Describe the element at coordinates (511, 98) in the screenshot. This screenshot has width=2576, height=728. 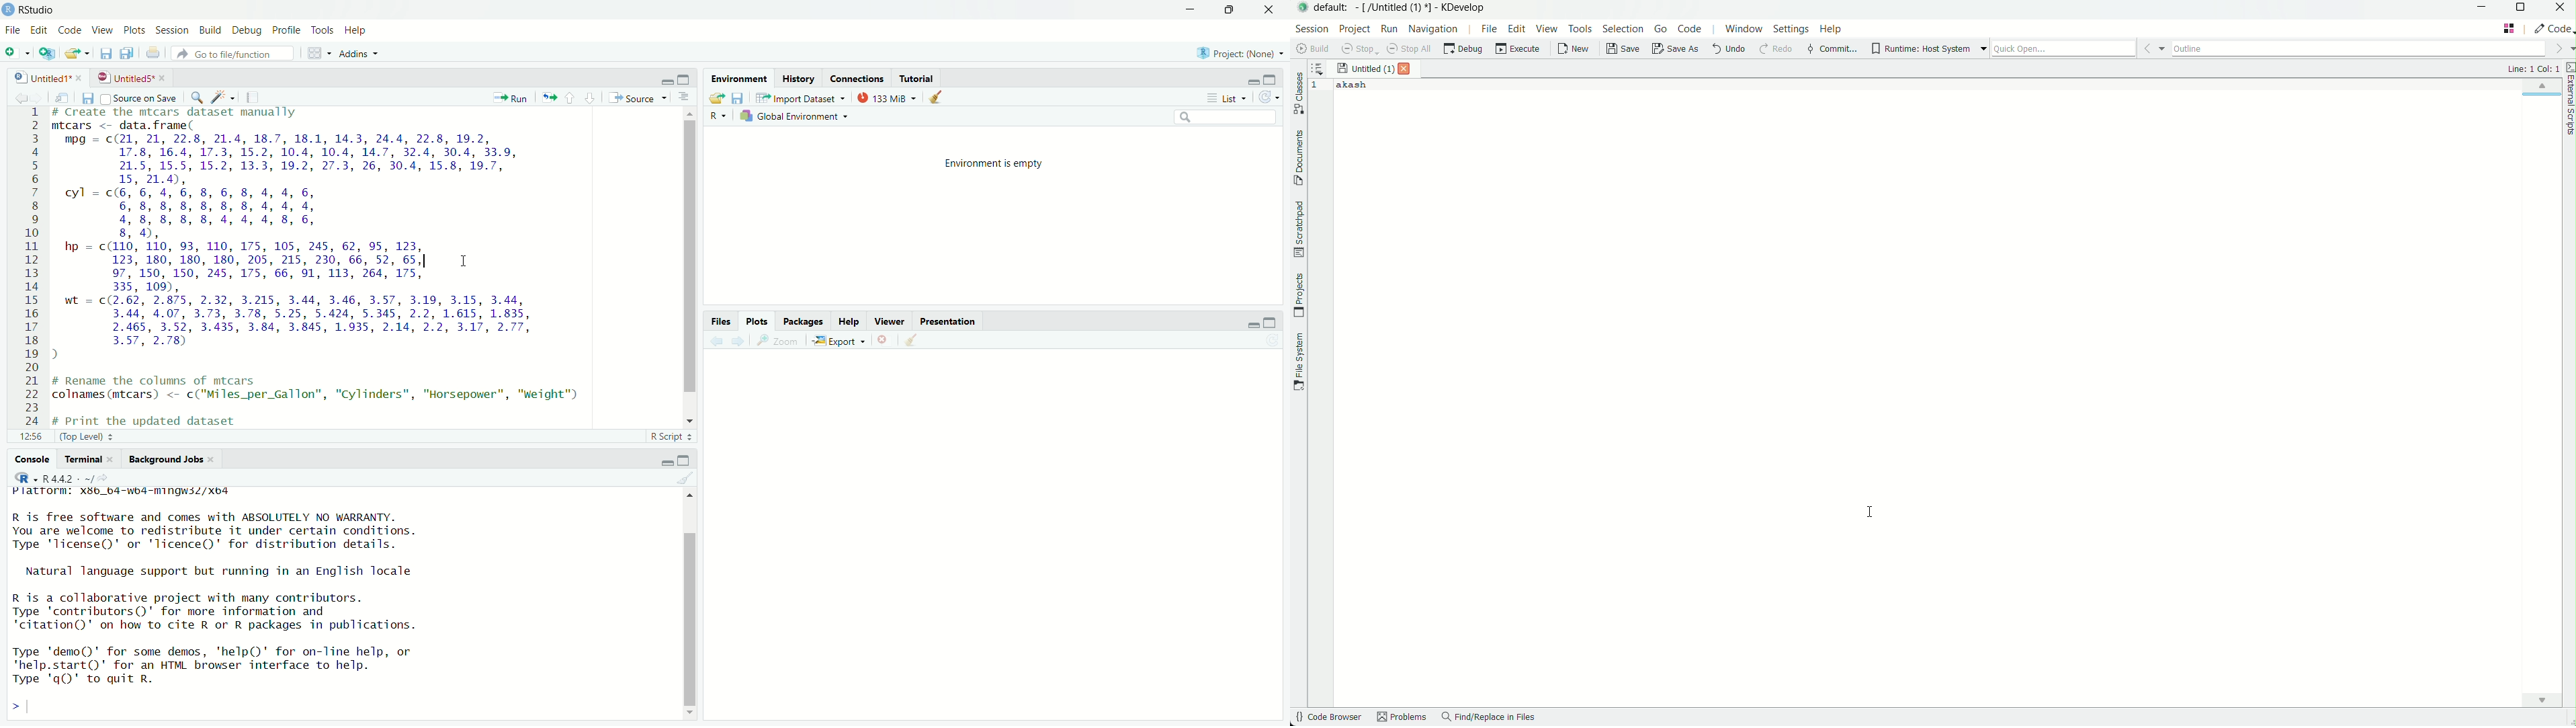
I see `Run` at that location.